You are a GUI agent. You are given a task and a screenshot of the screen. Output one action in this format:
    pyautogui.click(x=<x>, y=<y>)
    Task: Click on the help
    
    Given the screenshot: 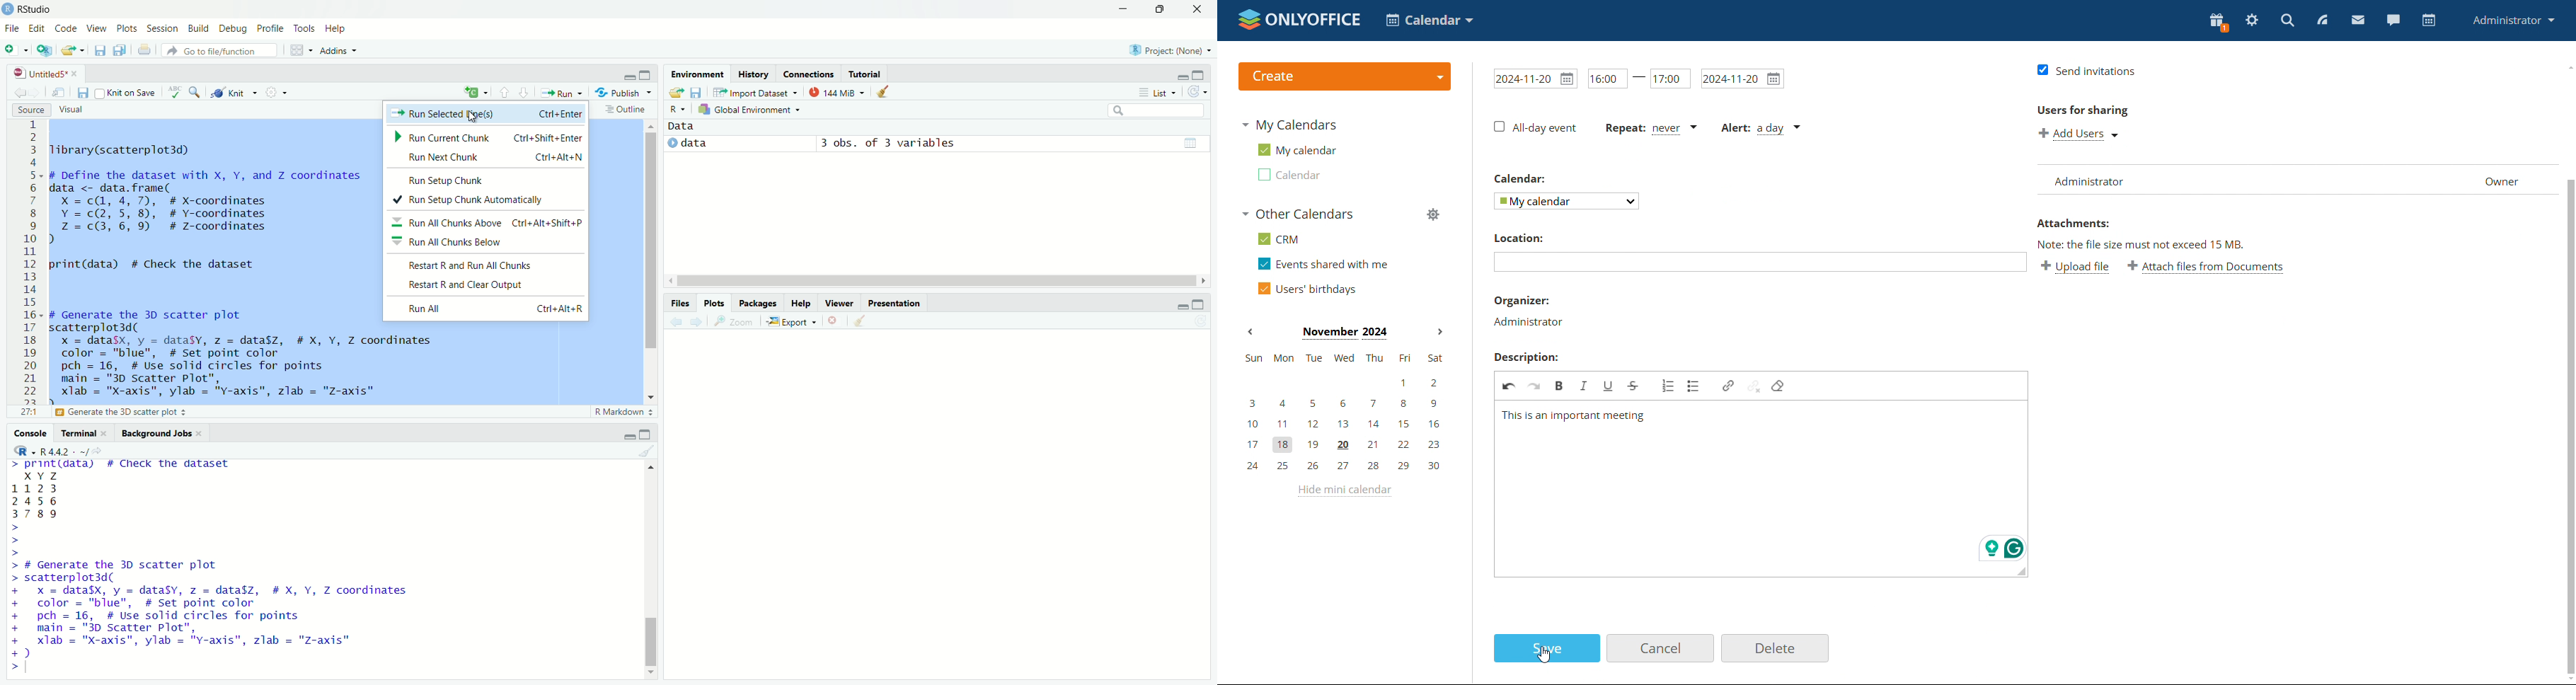 What is the action you would take?
    pyautogui.click(x=801, y=303)
    